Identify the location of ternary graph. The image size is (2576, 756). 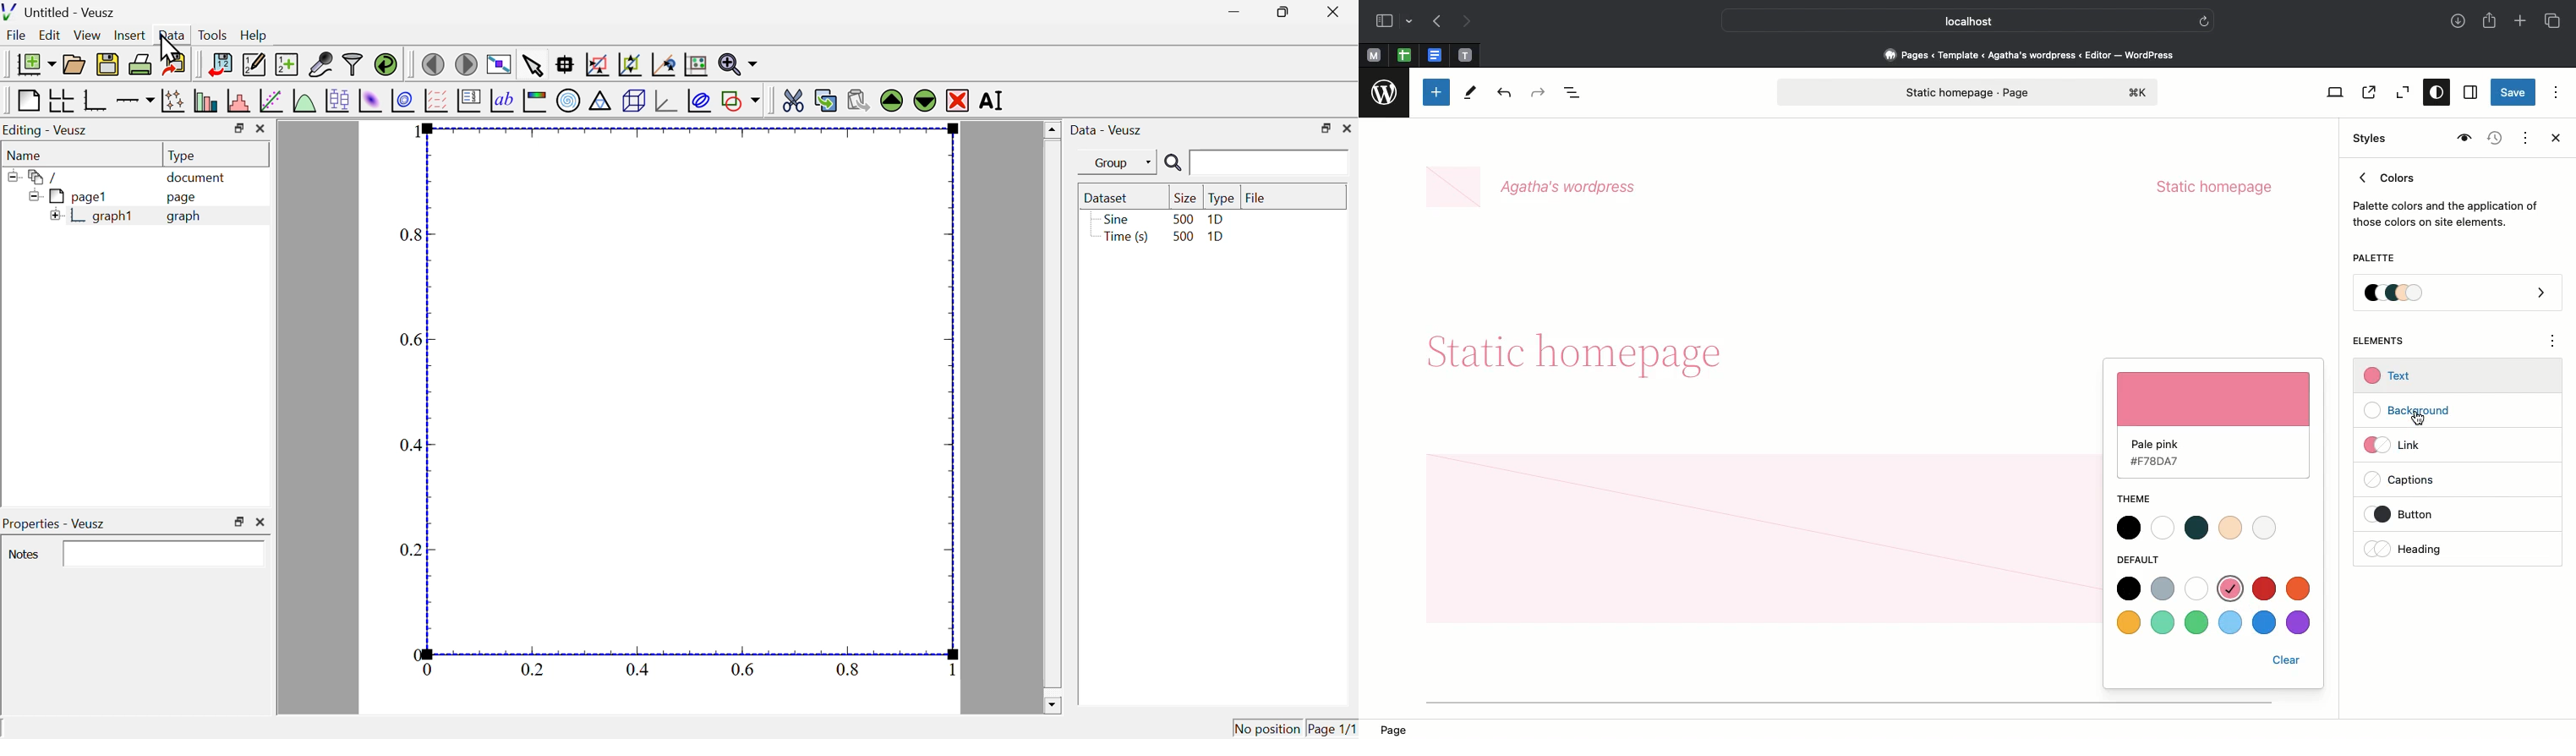
(601, 103).